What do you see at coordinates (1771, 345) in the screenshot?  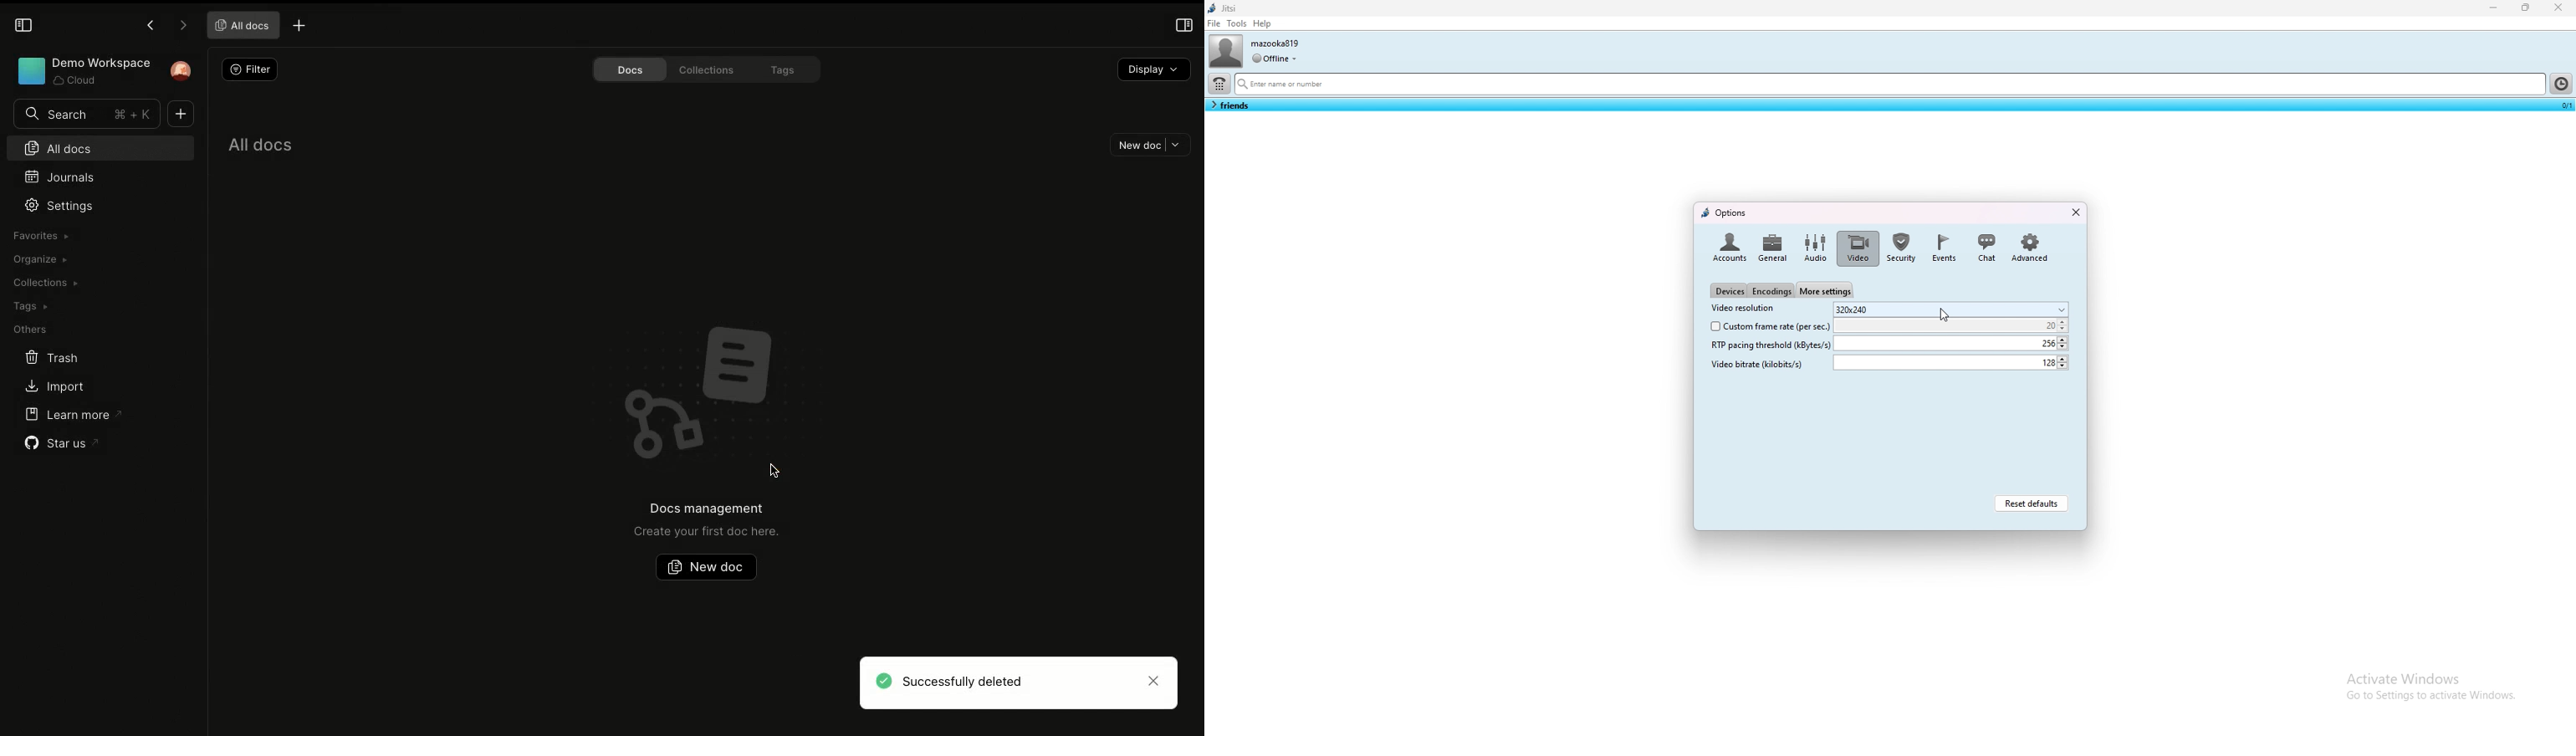 I see `rtp pacing threshold` at bounding box center [1771, 345].